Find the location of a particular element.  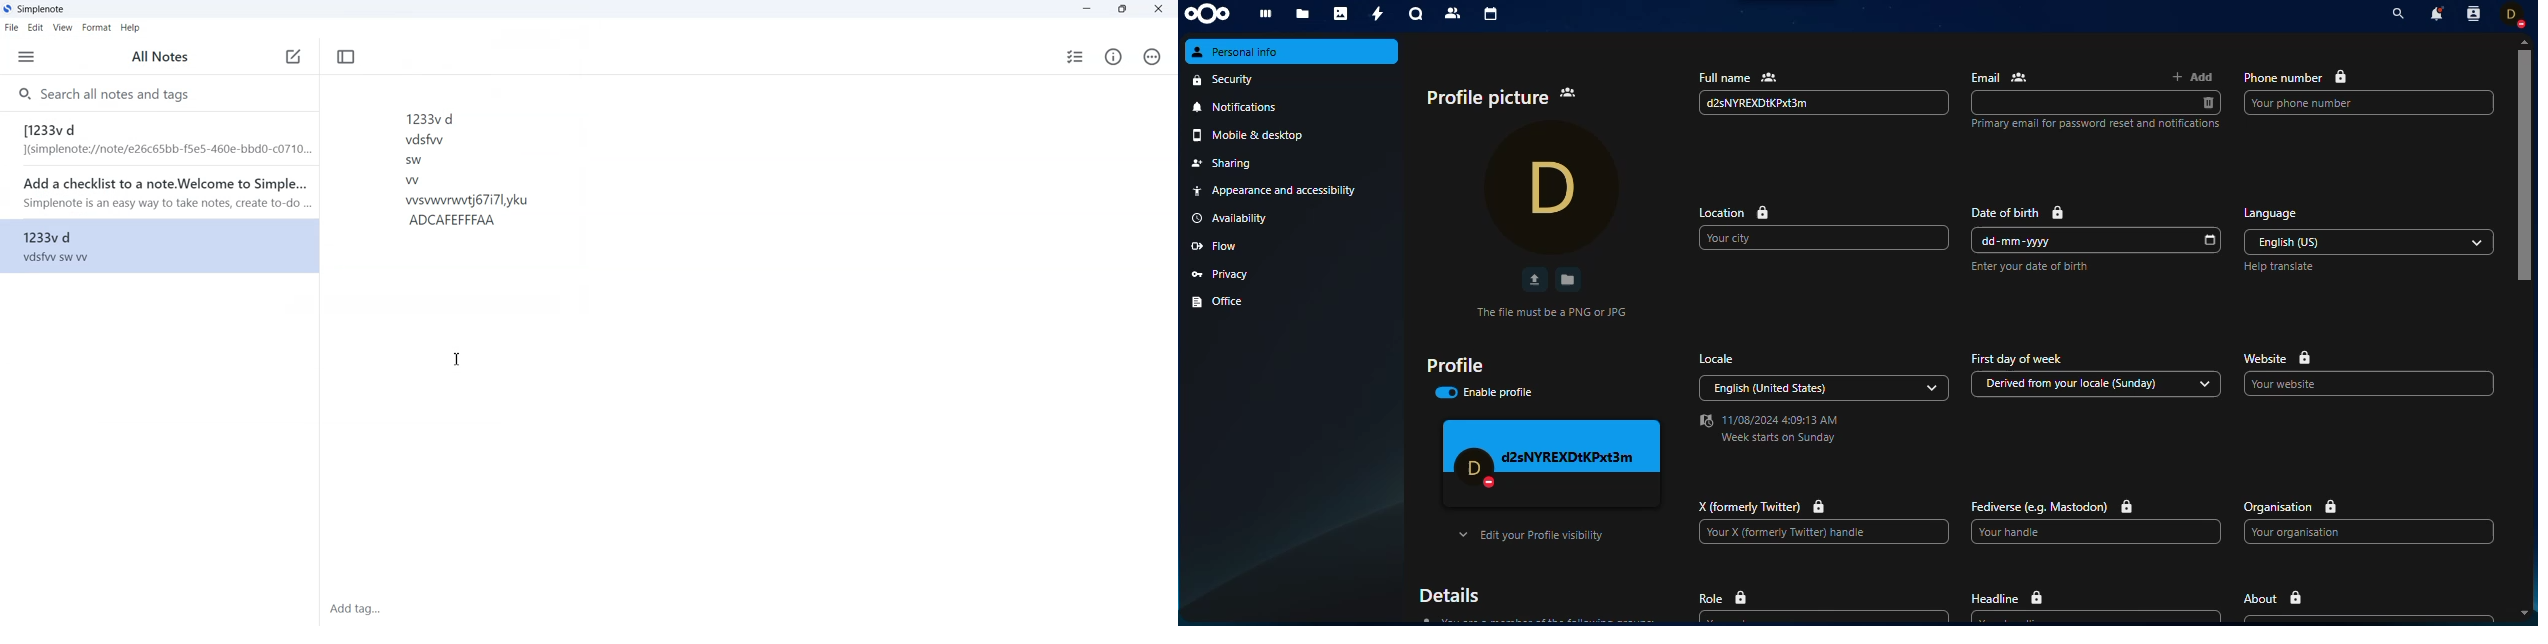

role is located at coordinates (1724, 597).